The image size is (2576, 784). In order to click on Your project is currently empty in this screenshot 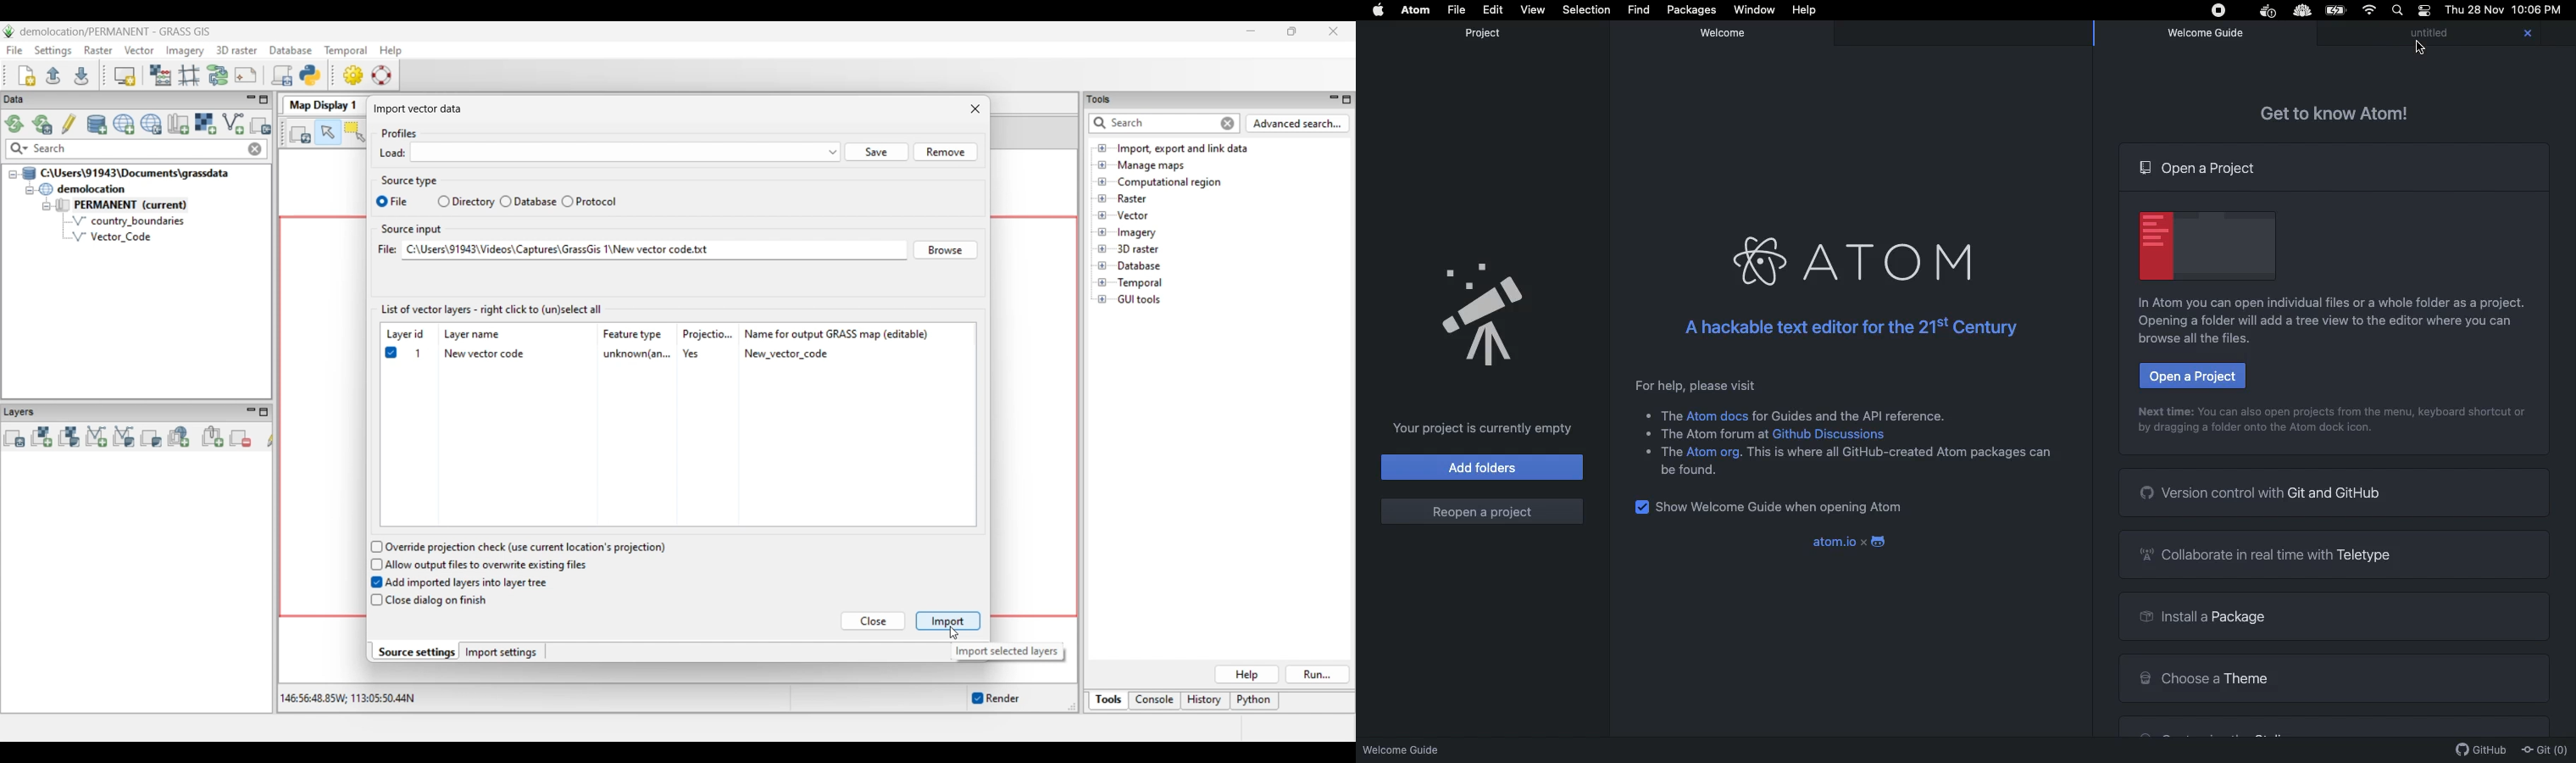, I will do `click(1482, 426)`.